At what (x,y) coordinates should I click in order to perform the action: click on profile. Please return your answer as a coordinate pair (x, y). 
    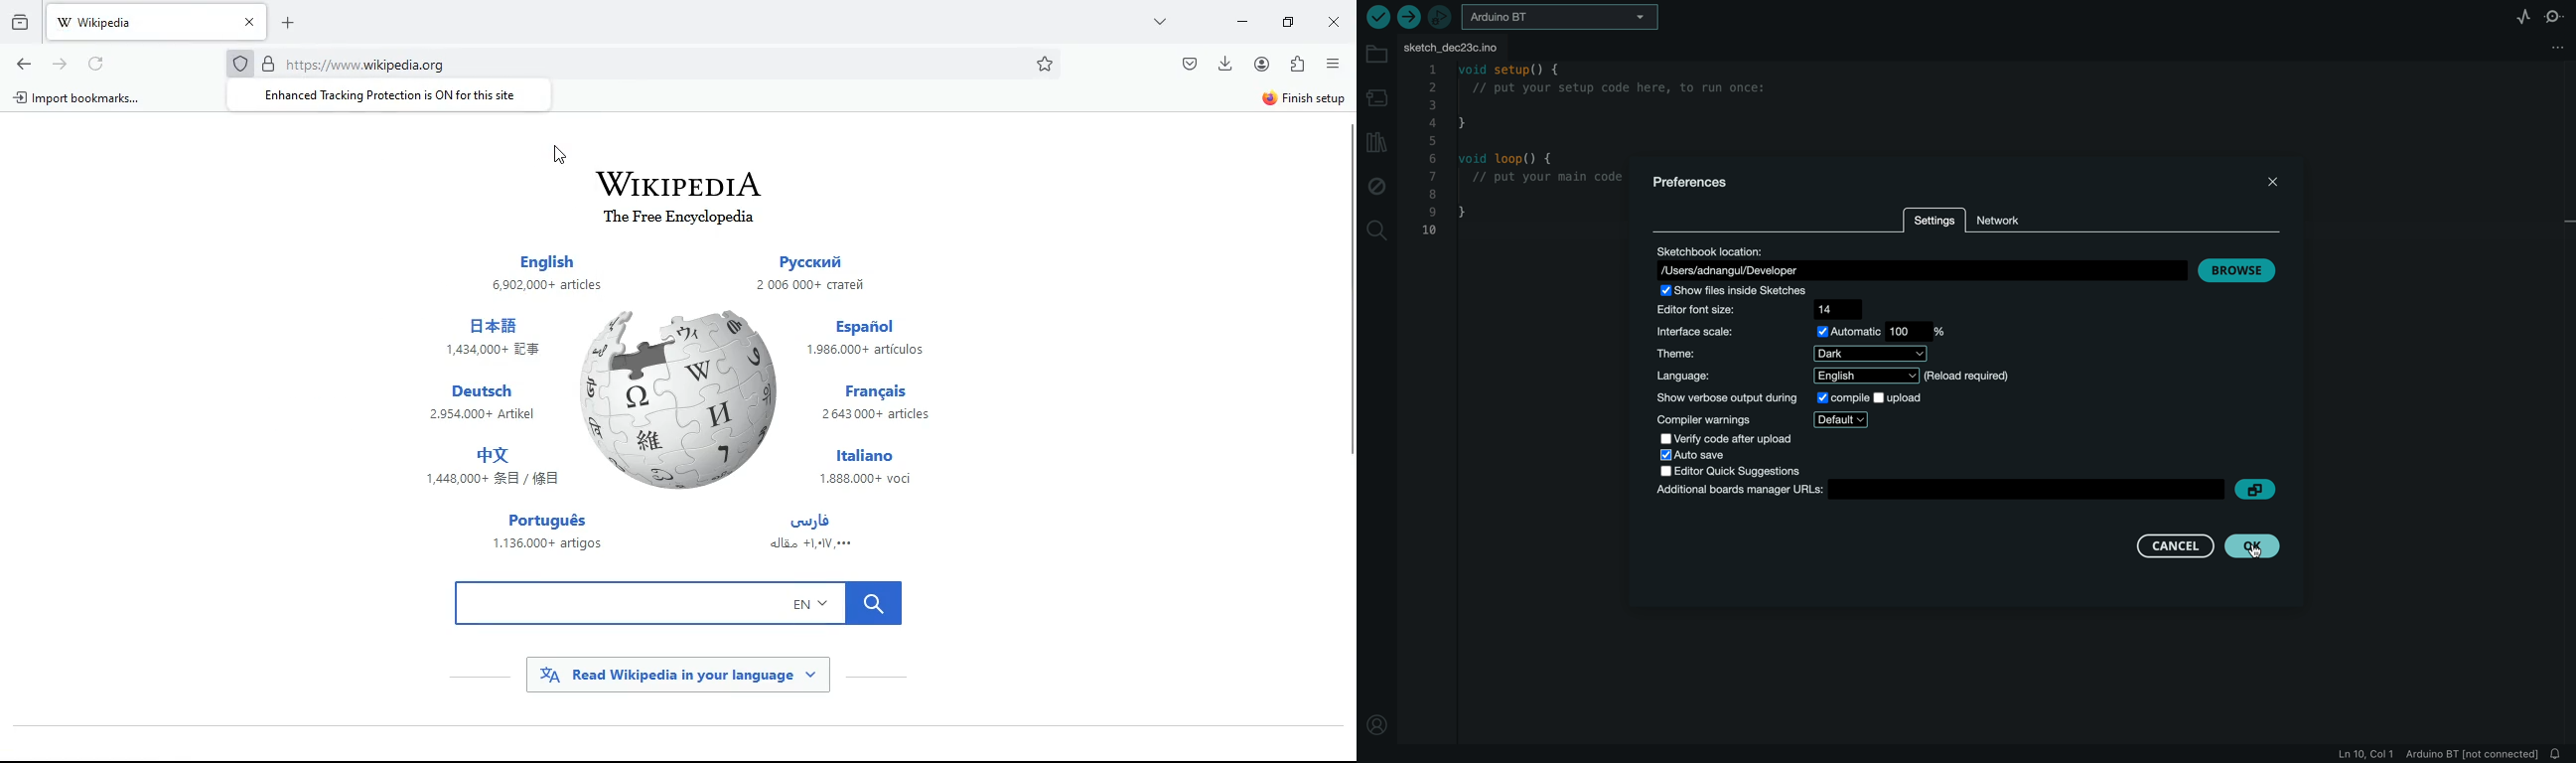
    Looking at the image, I should click on (1376, 721).